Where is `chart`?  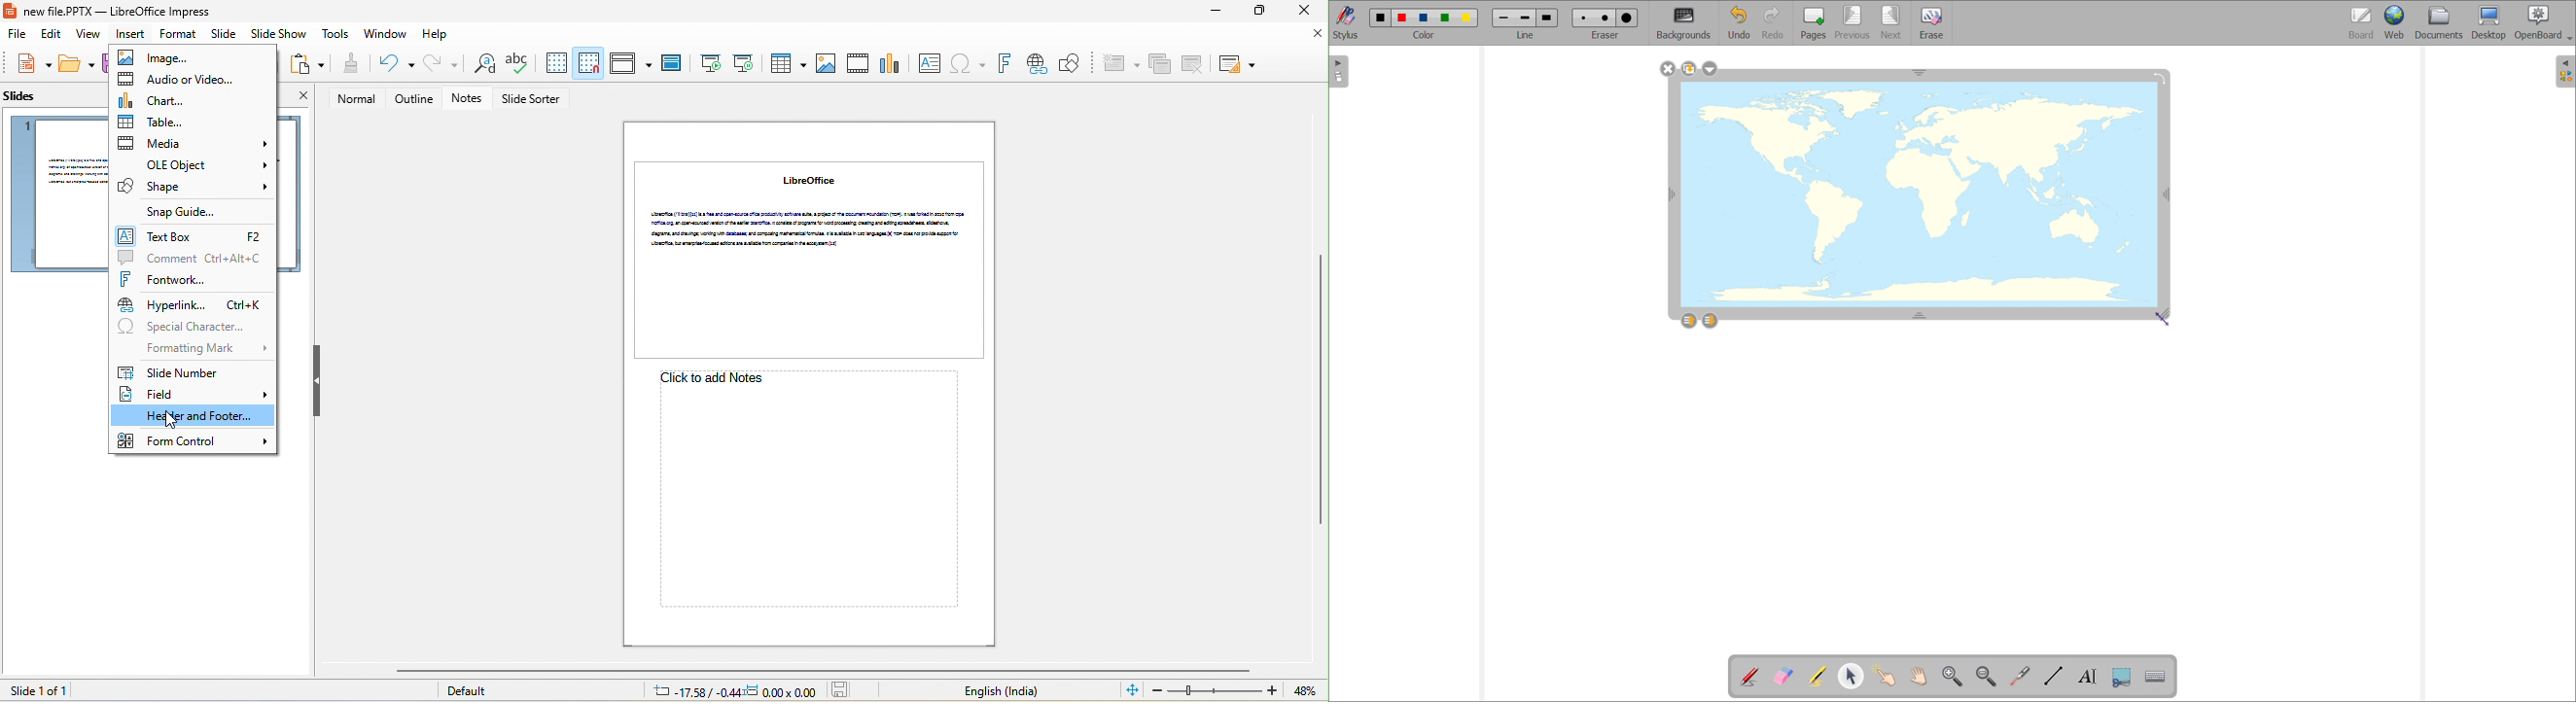
chart is located at coordinates (892, 61).